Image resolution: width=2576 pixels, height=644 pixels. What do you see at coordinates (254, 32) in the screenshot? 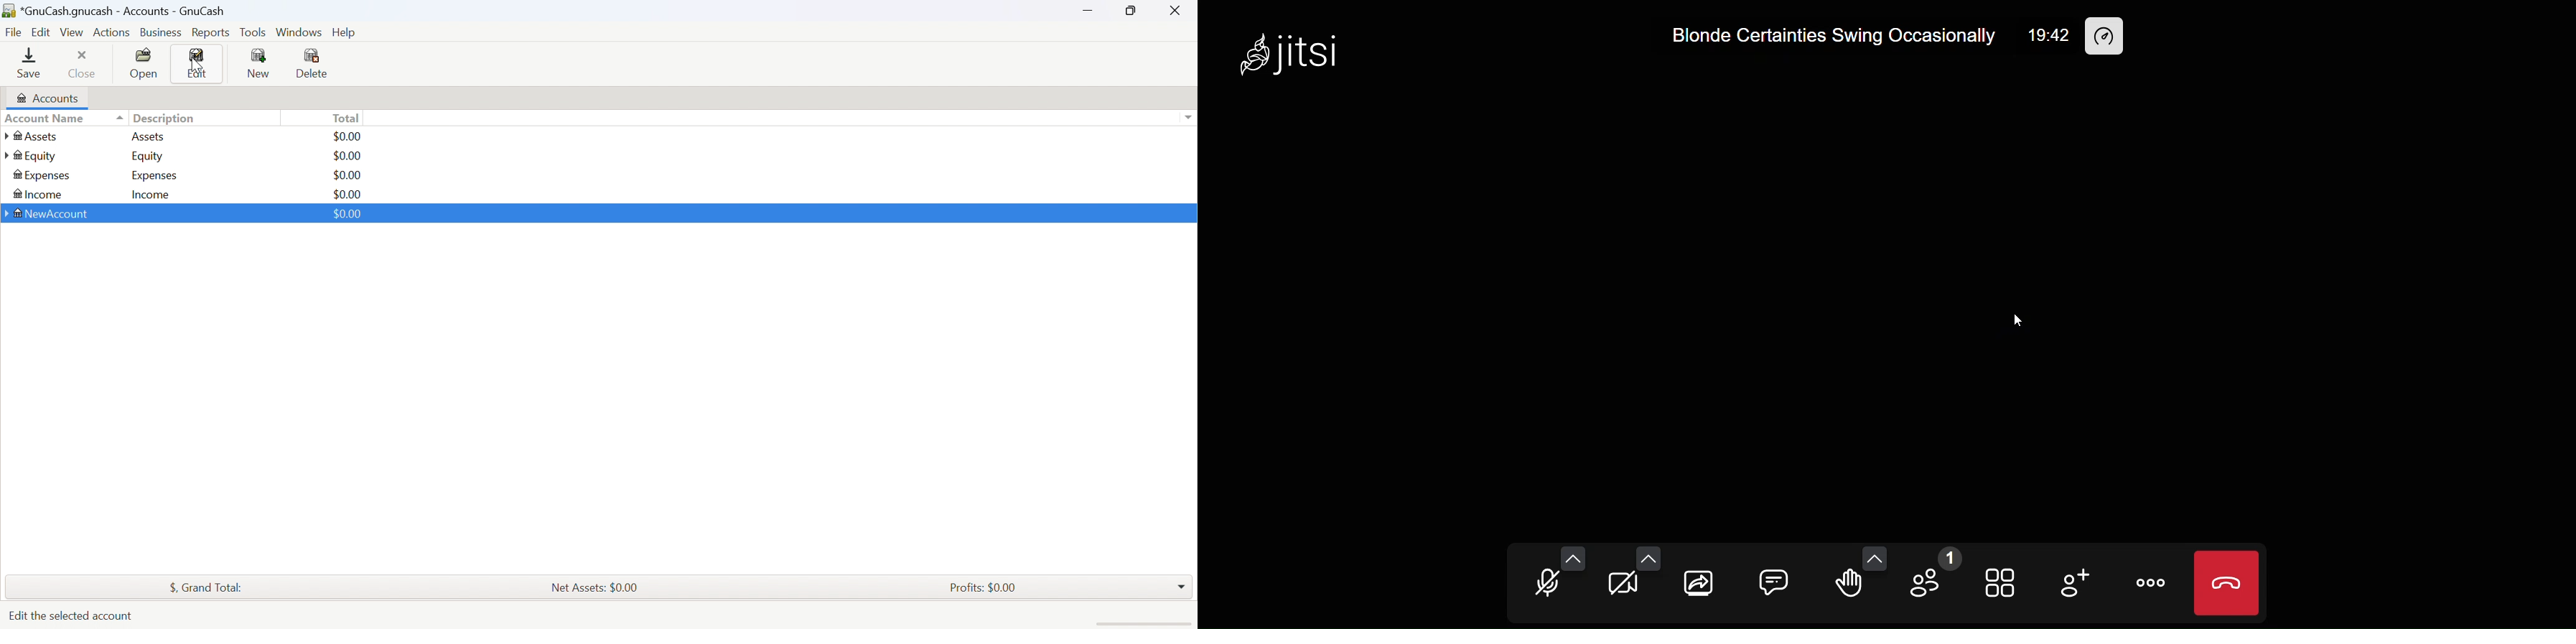
I see `Tools` at bounding box center [254, 32].